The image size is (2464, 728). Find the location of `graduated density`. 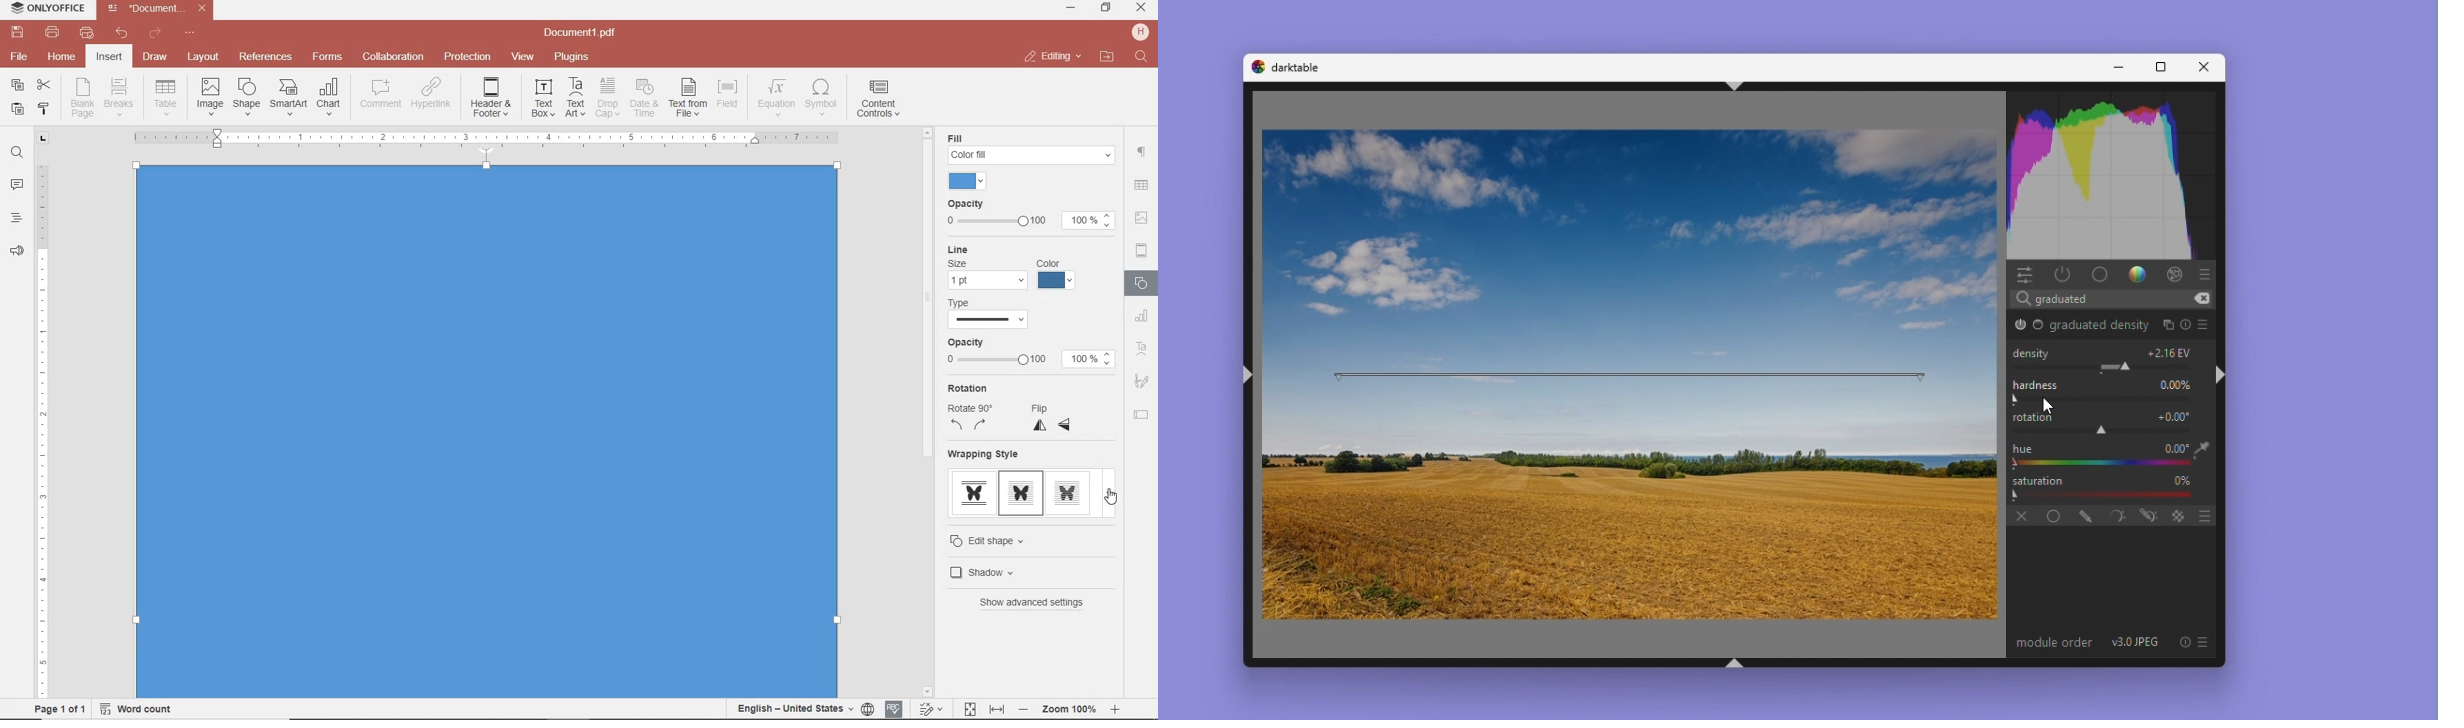

graduated density is located at coordinates (2020, 324).